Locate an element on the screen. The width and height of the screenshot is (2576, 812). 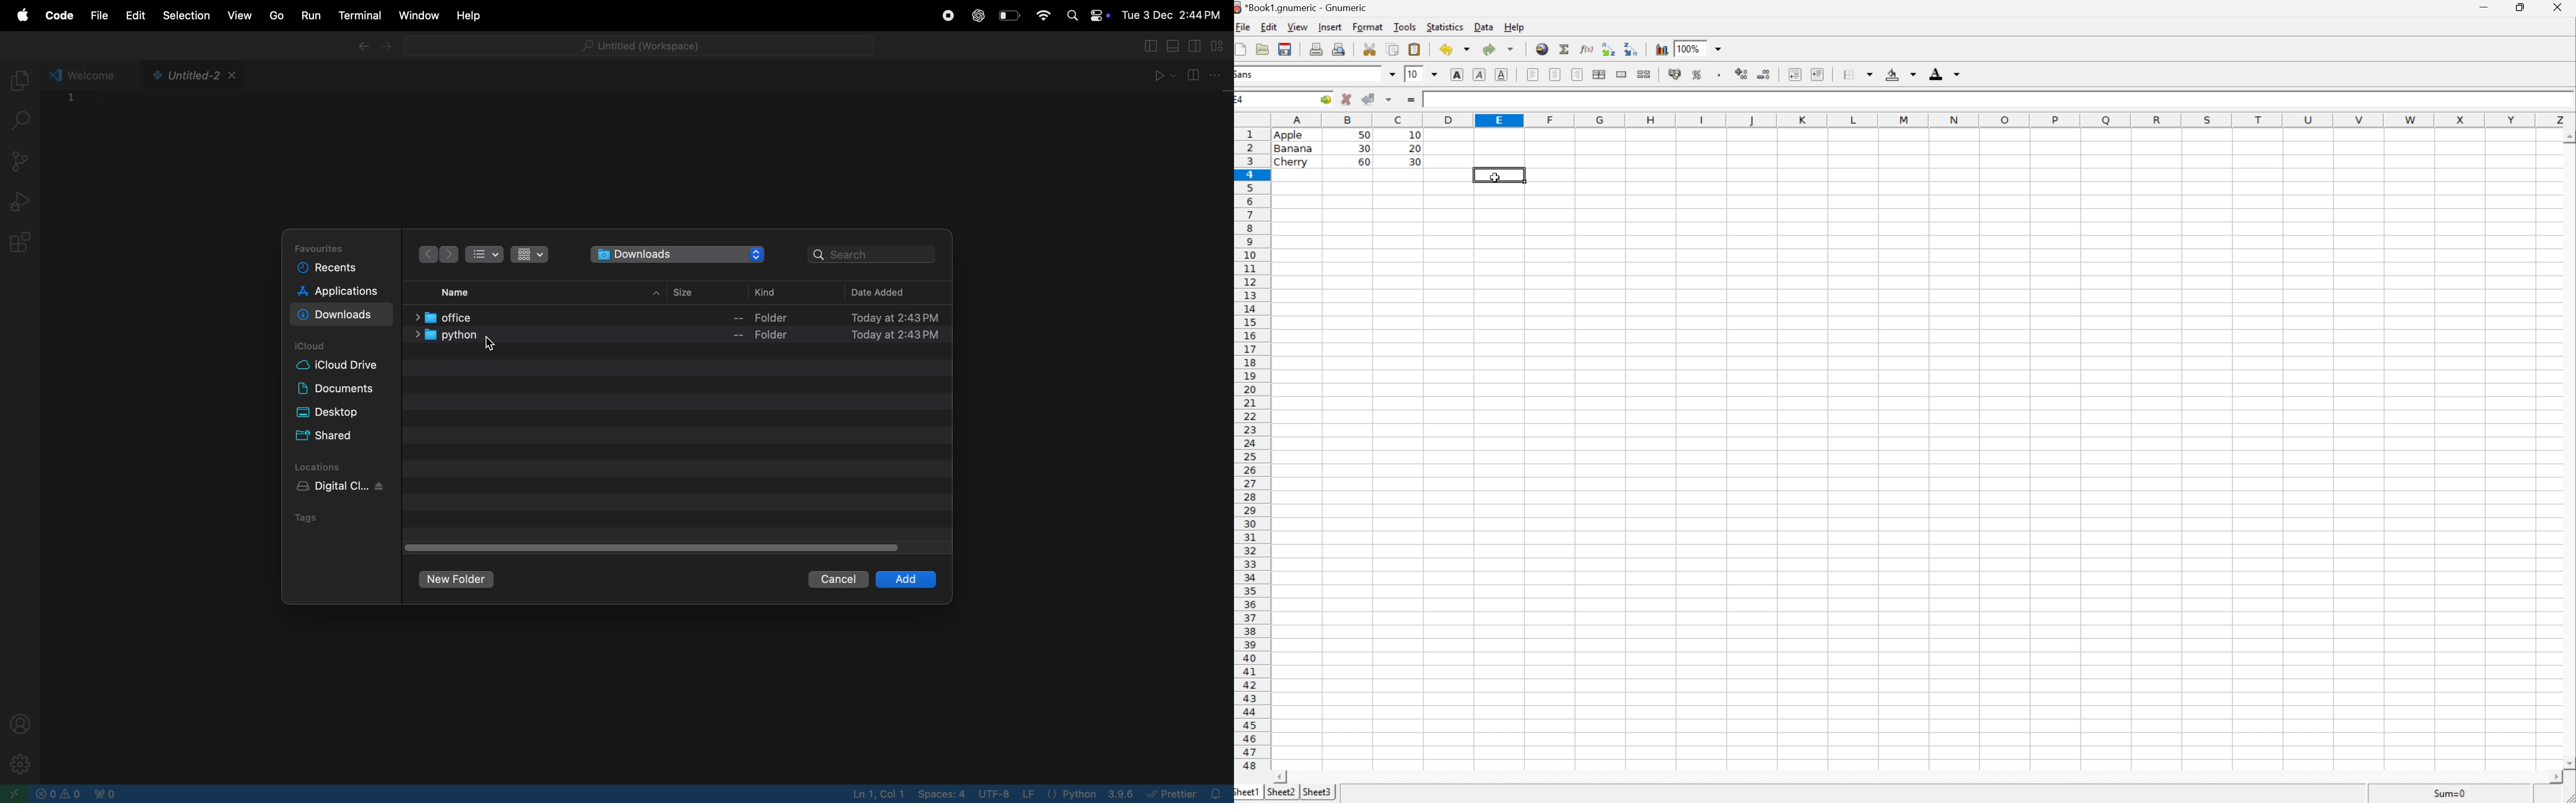
minimize is located at coordinates (2486, 6).